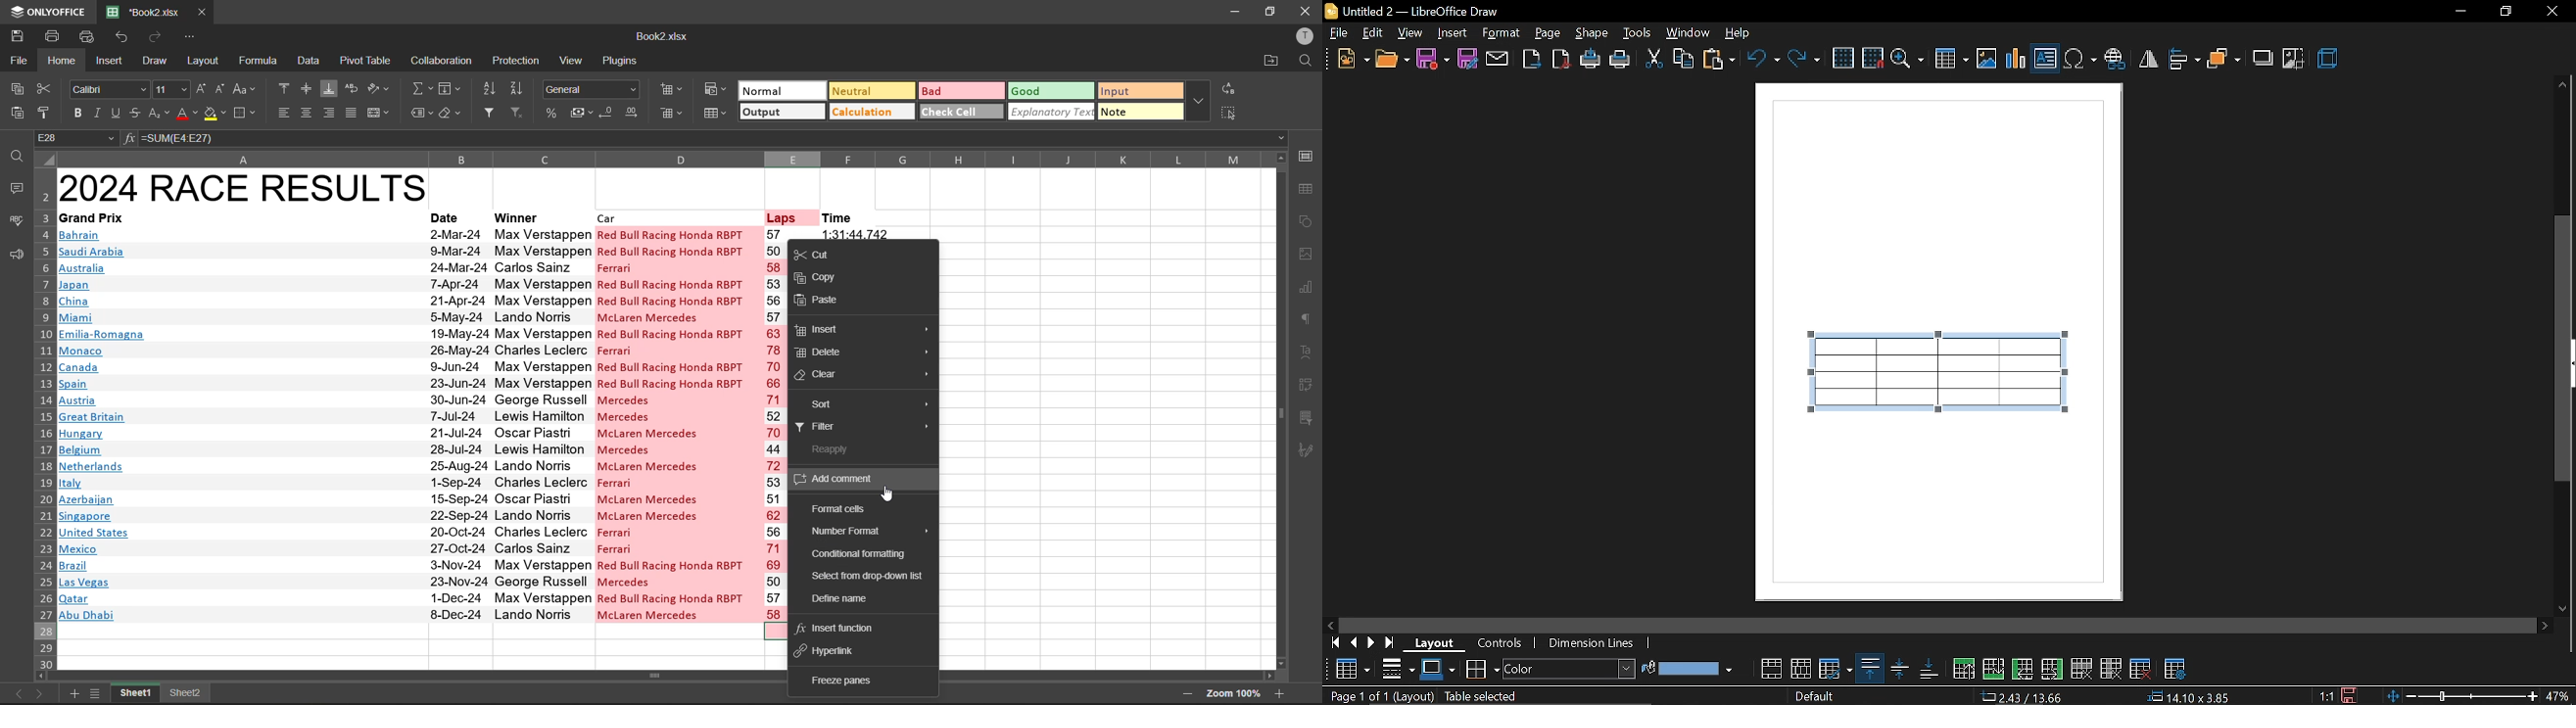 Image resolution: width=2576 pixels, height=728 pixels. Describe the element at coordinates (607, 112) in the screenshot. I see `decrease decimal` at that location.